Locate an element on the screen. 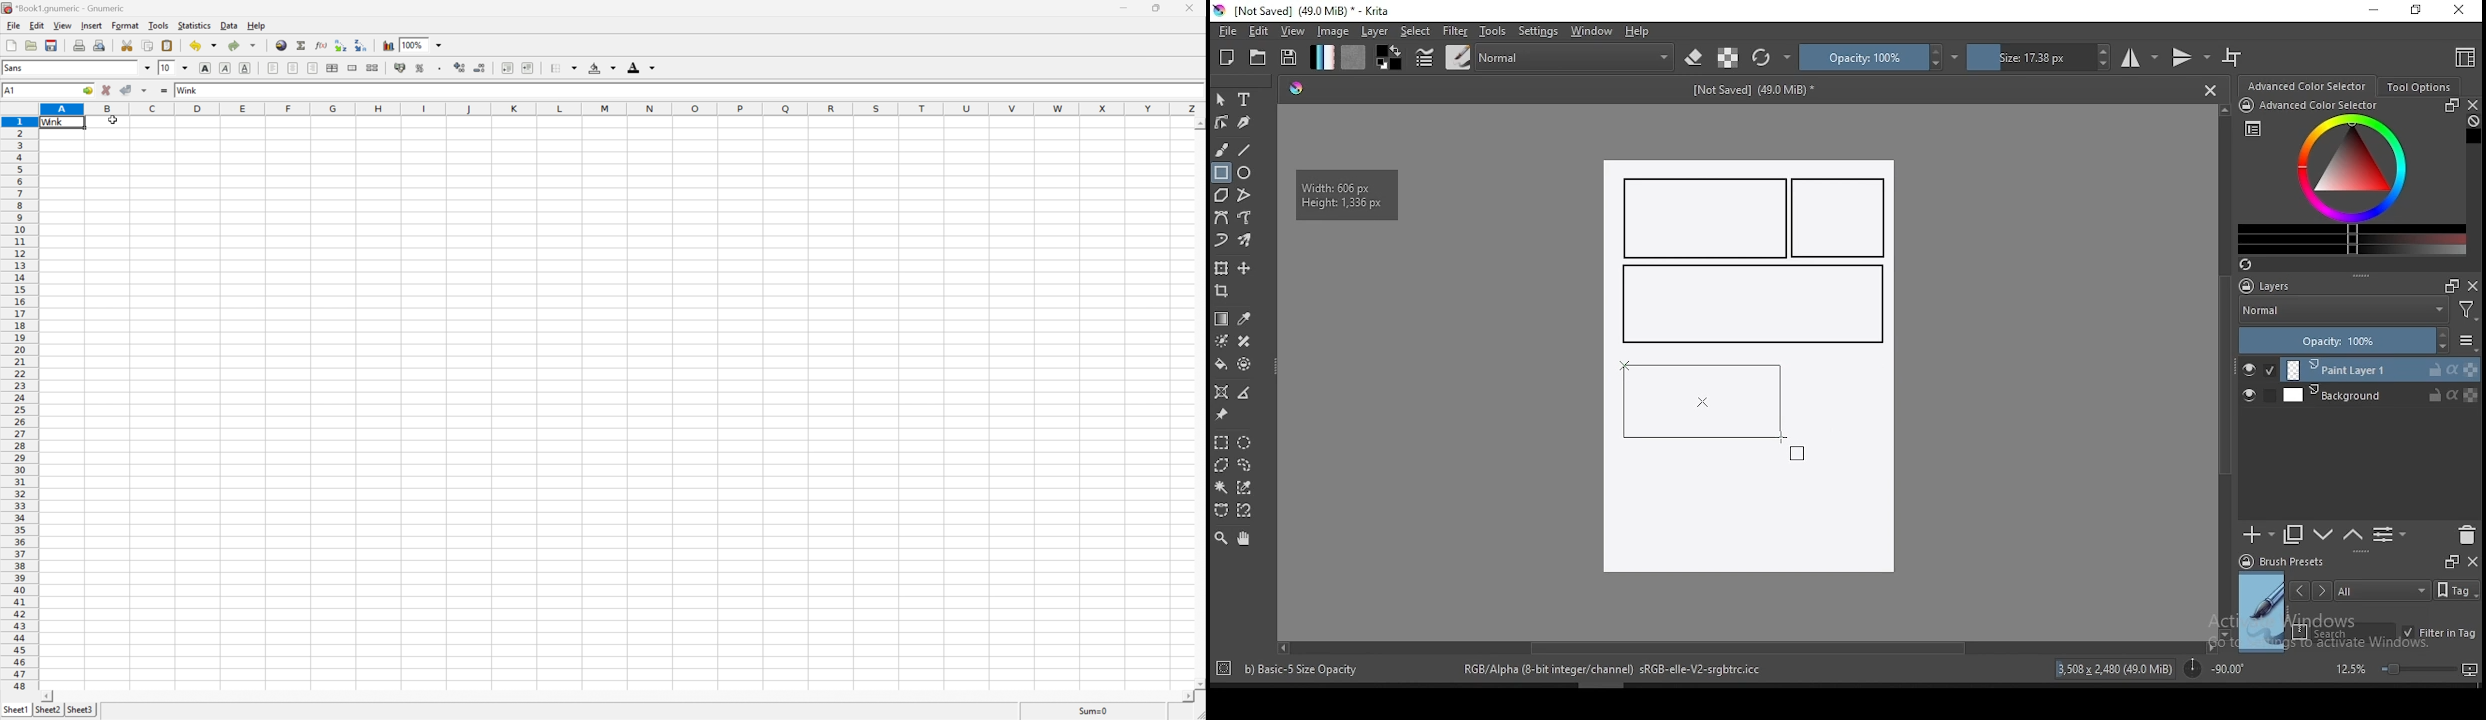 The width and height of the screenshot is (2492, 728). multibrush tool is located at coordinates (1246, 242).